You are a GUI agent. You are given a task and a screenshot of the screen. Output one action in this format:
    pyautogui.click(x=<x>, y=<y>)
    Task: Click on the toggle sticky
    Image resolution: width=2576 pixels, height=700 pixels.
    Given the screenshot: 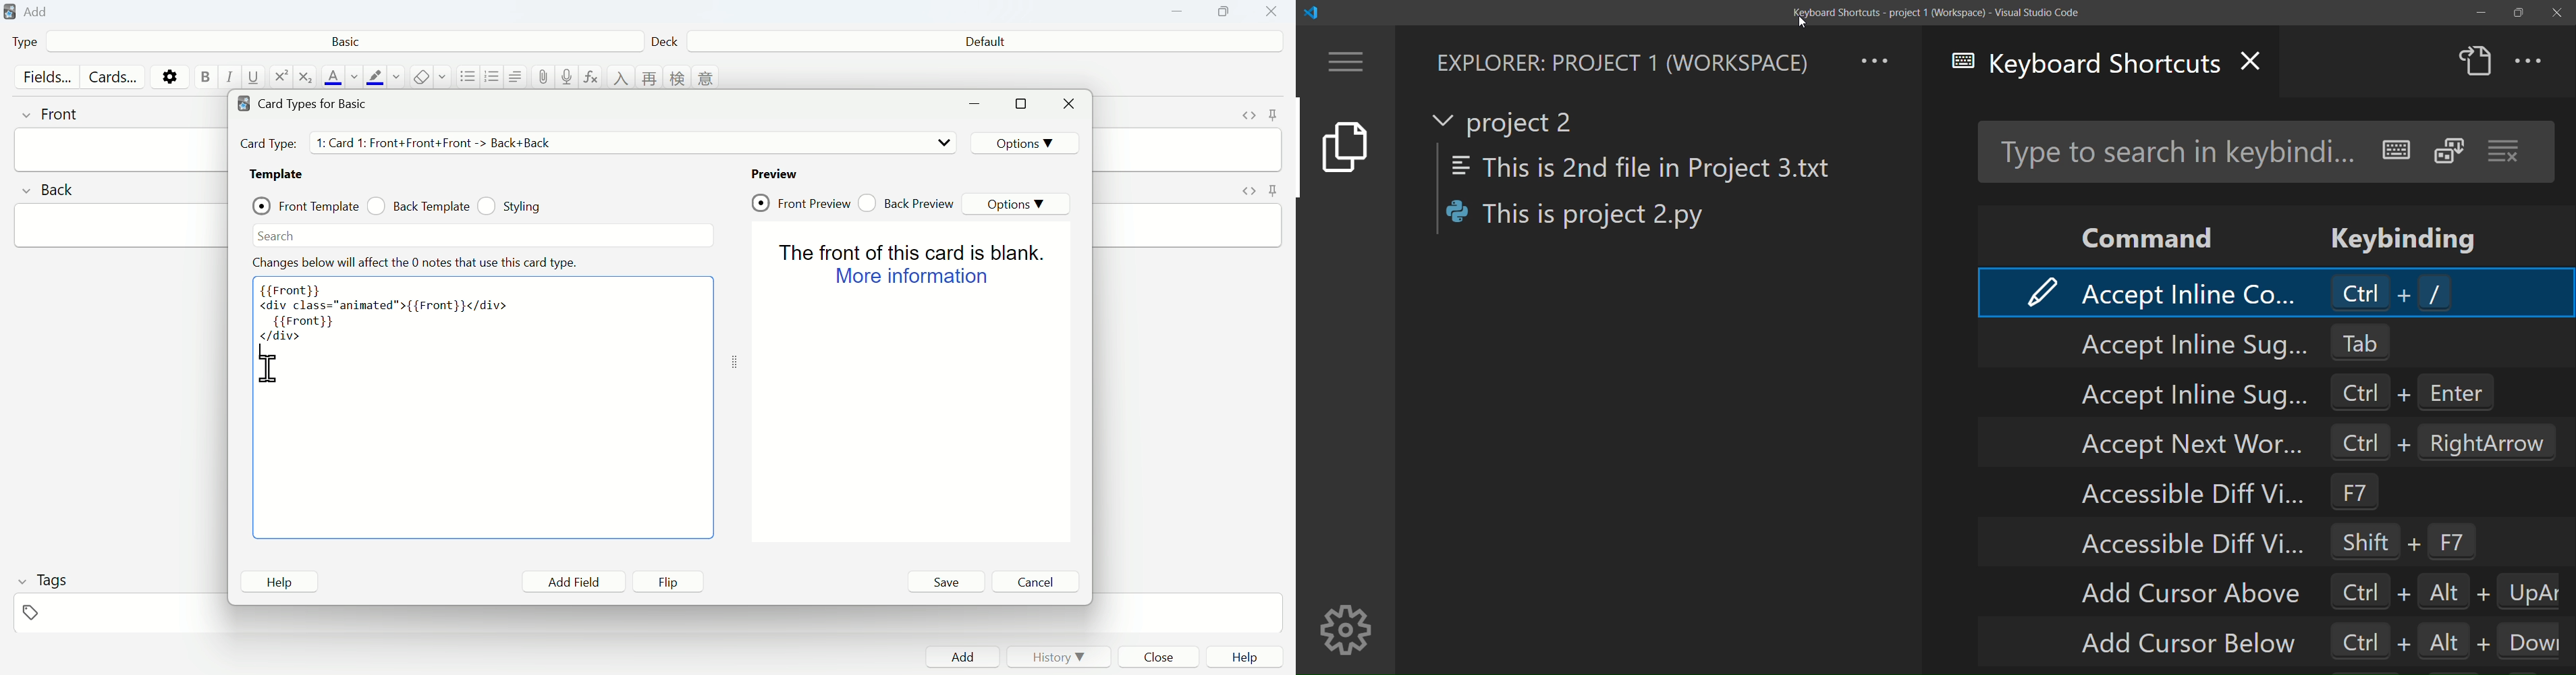 What is the action you would take?
    pyautogui.click(x=1273, y=115)
    